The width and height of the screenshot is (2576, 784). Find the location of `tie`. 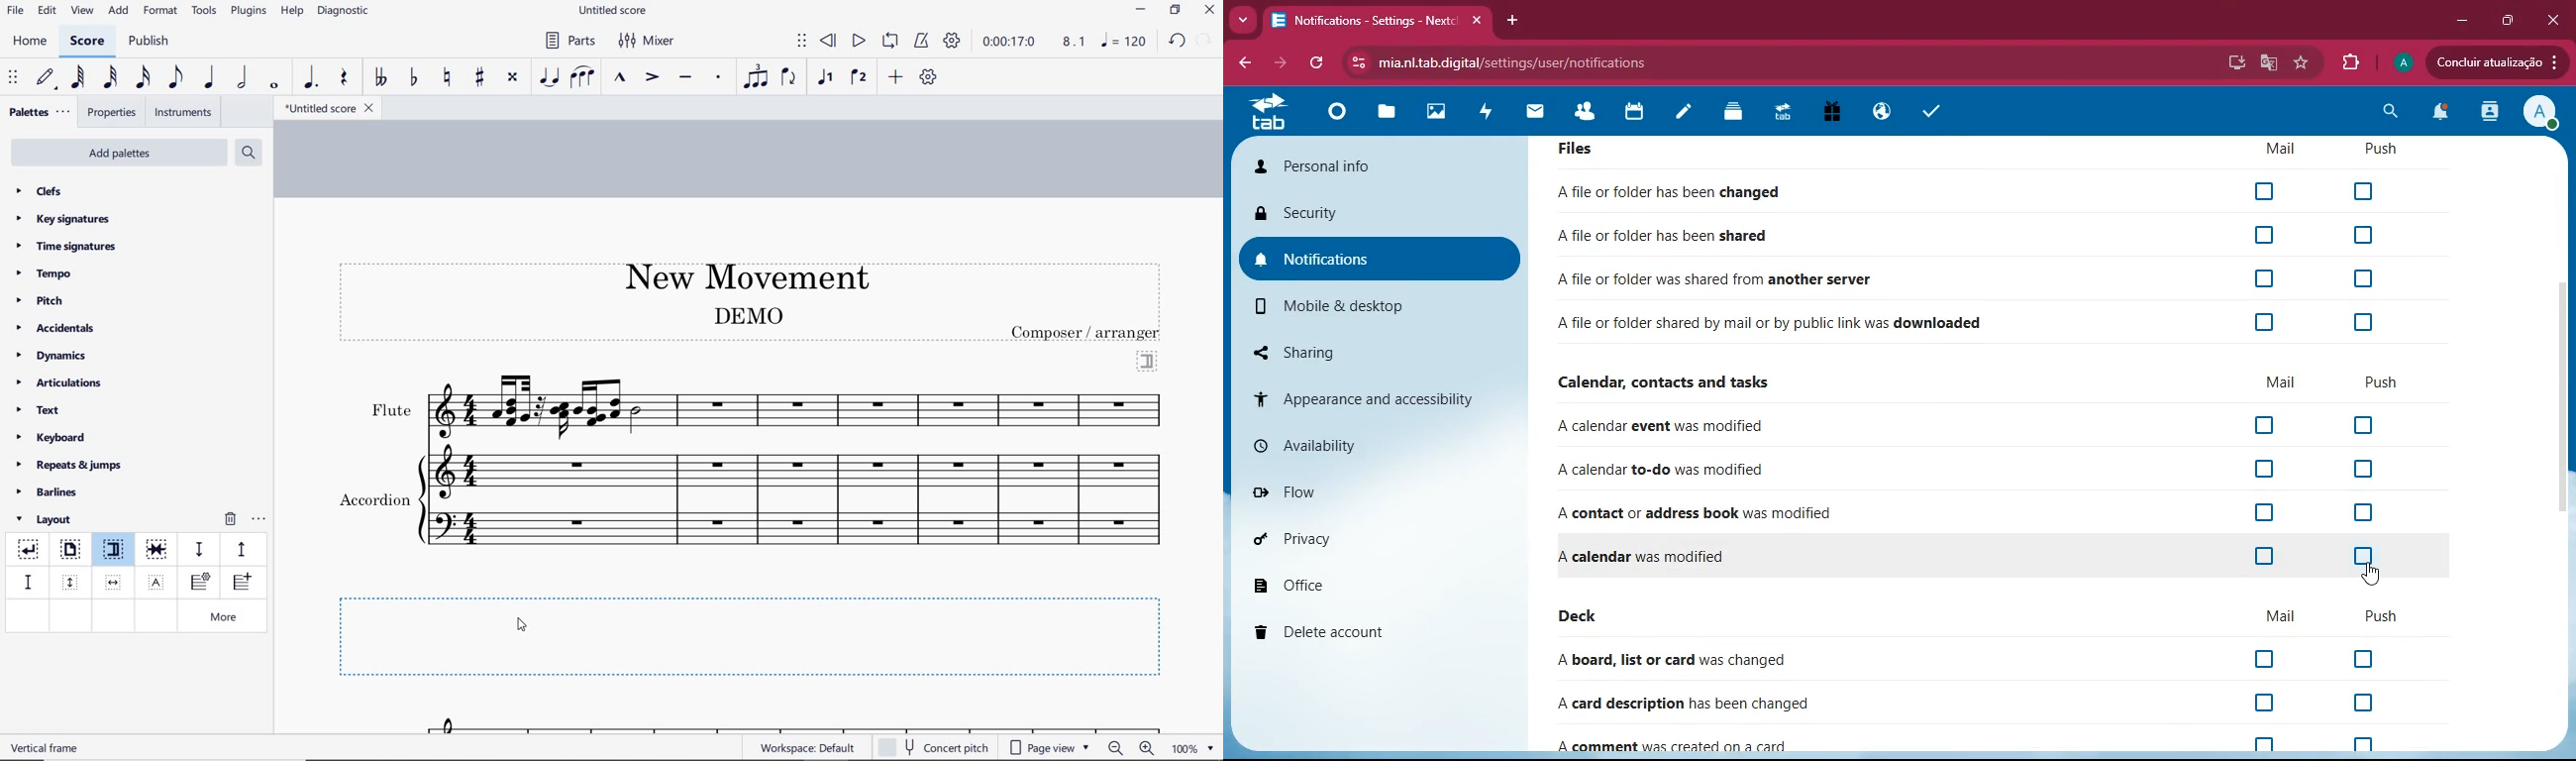

tie is located at coordinates (551, 78).